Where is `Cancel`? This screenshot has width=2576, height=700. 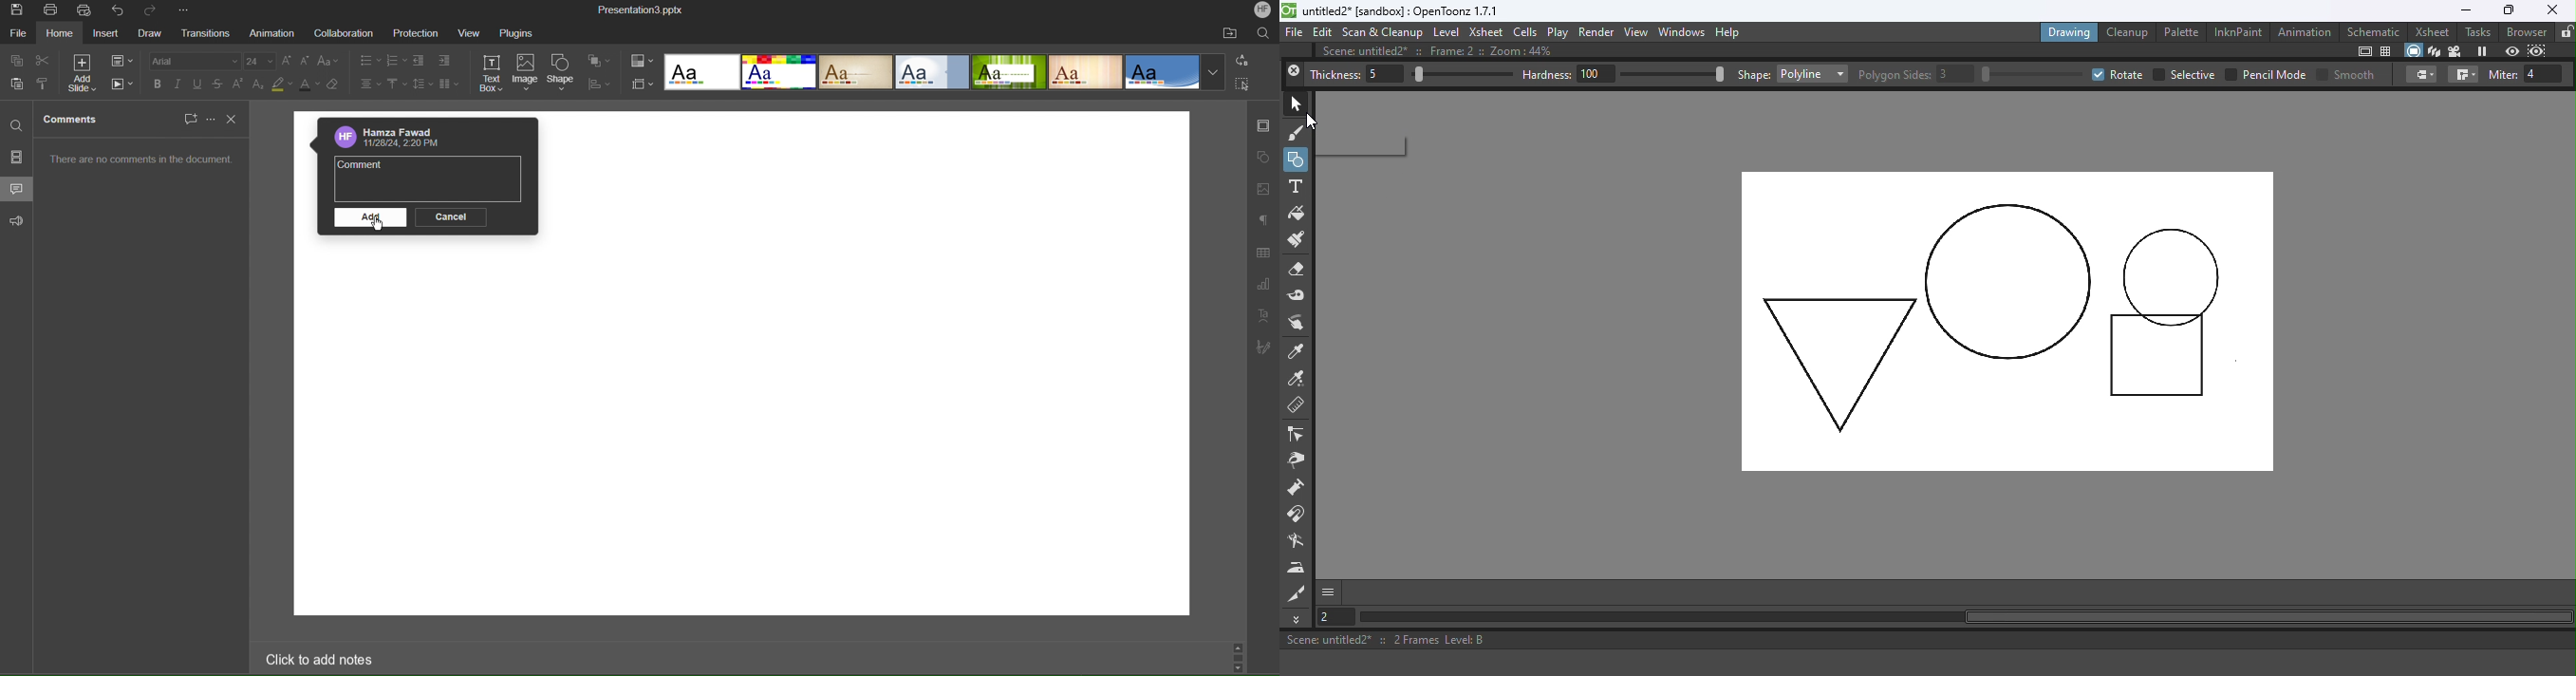
Cancel is located at coordinates (451, 217).